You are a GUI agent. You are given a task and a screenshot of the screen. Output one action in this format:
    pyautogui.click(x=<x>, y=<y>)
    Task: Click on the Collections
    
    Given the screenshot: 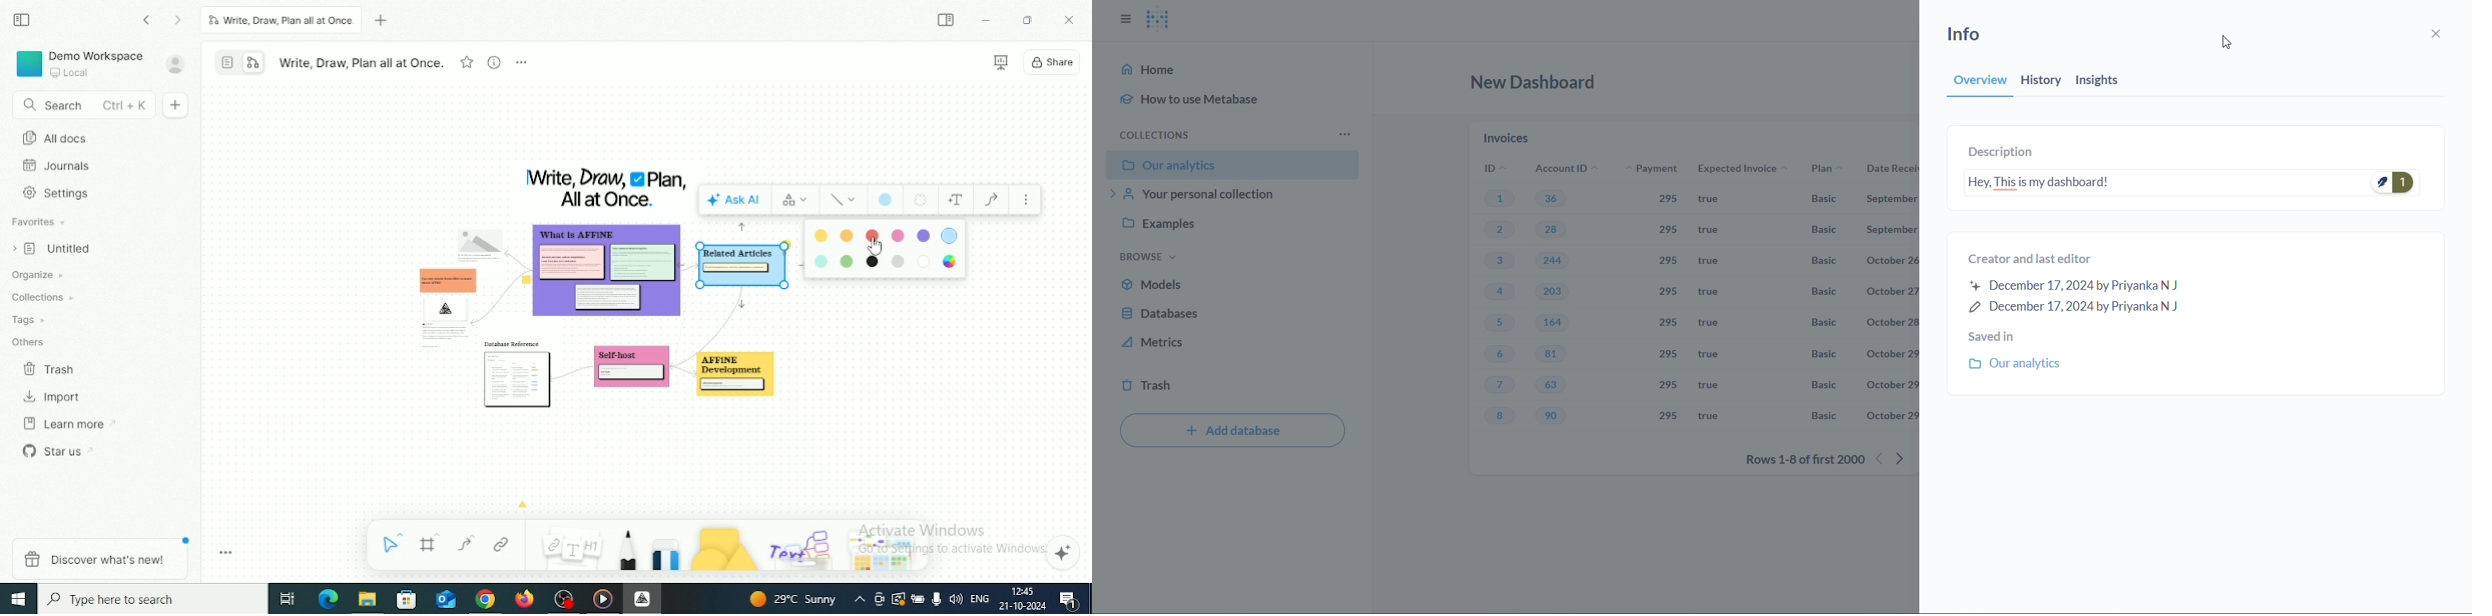 What is the action you would take?
    pyautogui.click(x=44, y=296)
    